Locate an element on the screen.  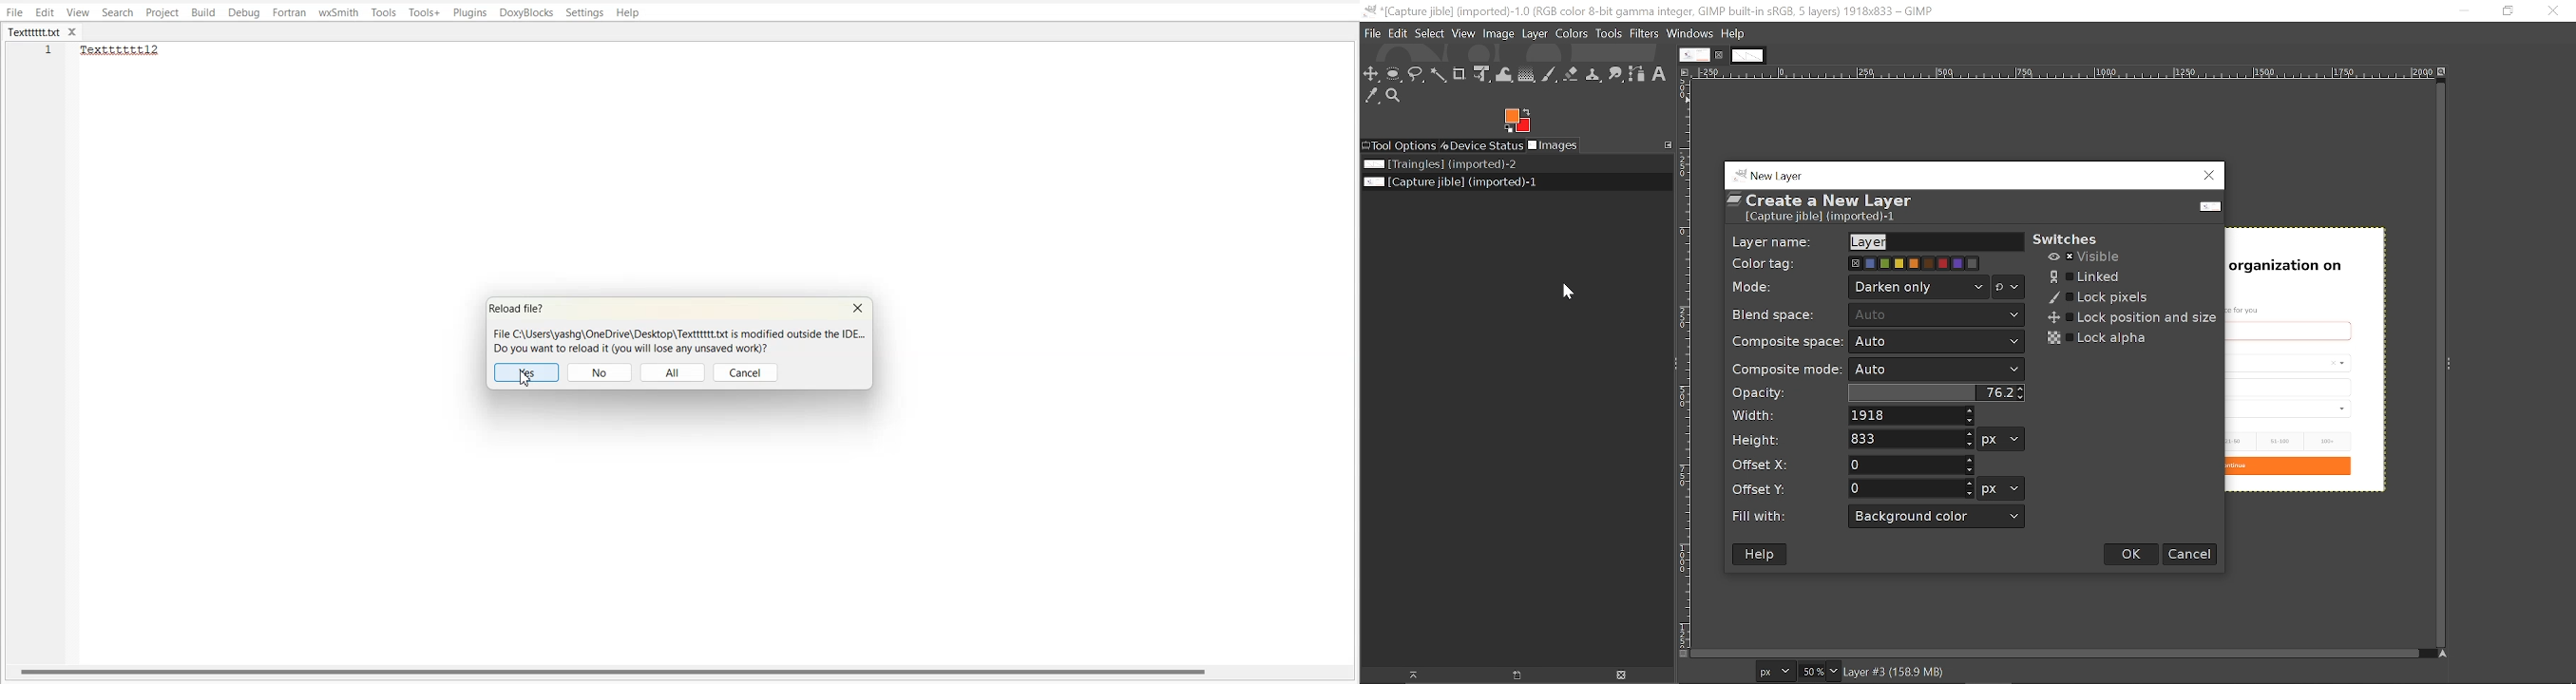
= Create a New Layer
i rae a is located at coordinates (1828, 206).